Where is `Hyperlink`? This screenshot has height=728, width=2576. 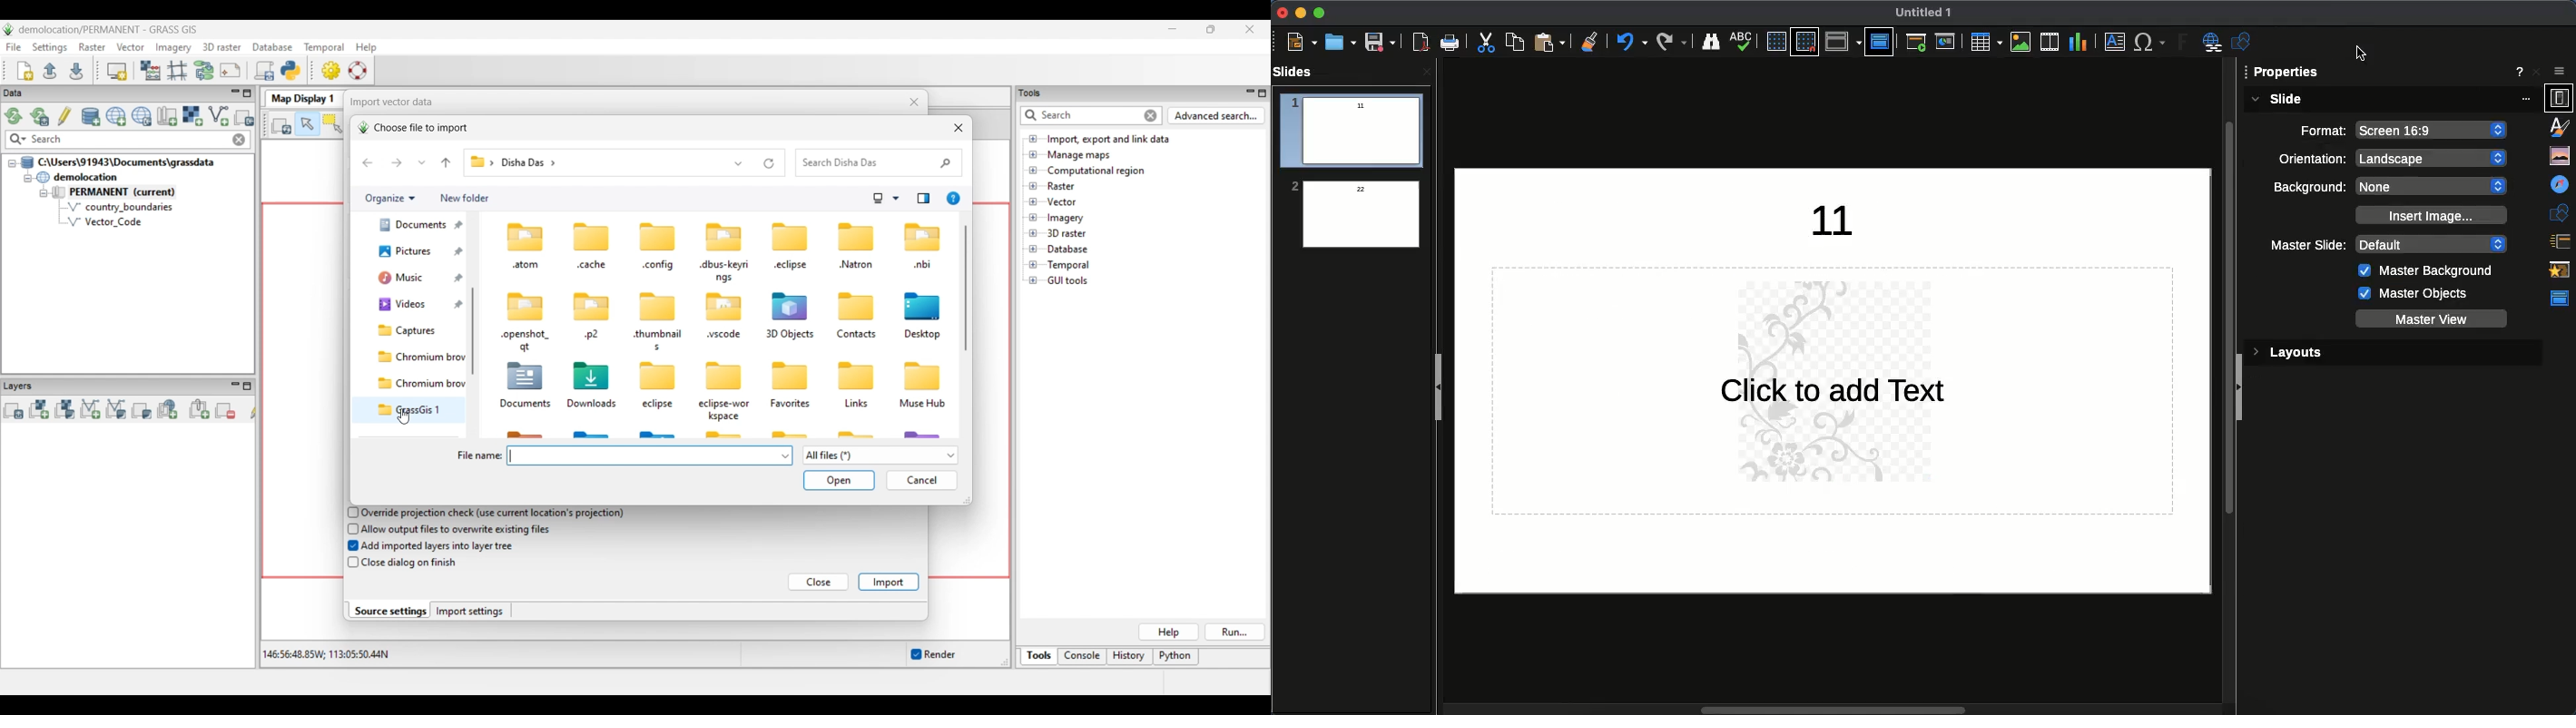
Hyperlink is located at coordinates (2215, 44).